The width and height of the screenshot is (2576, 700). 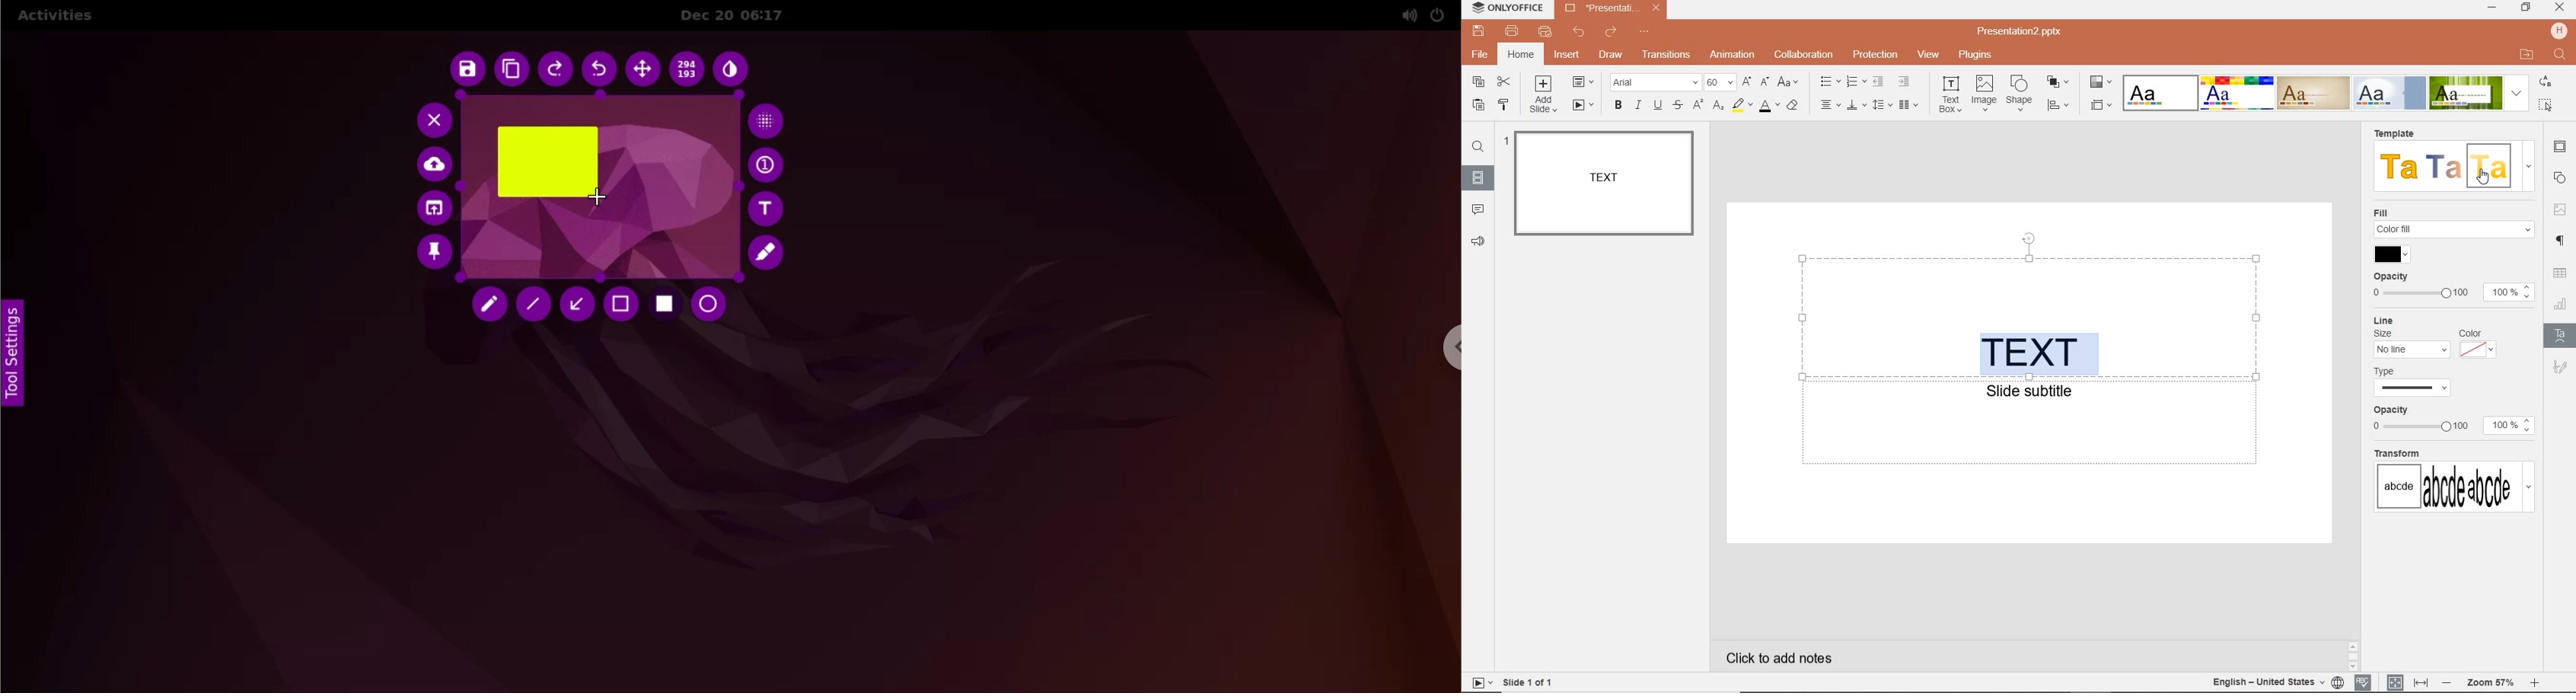 I want to click on SYSTEM NAME, so click(x=1505, y=7).